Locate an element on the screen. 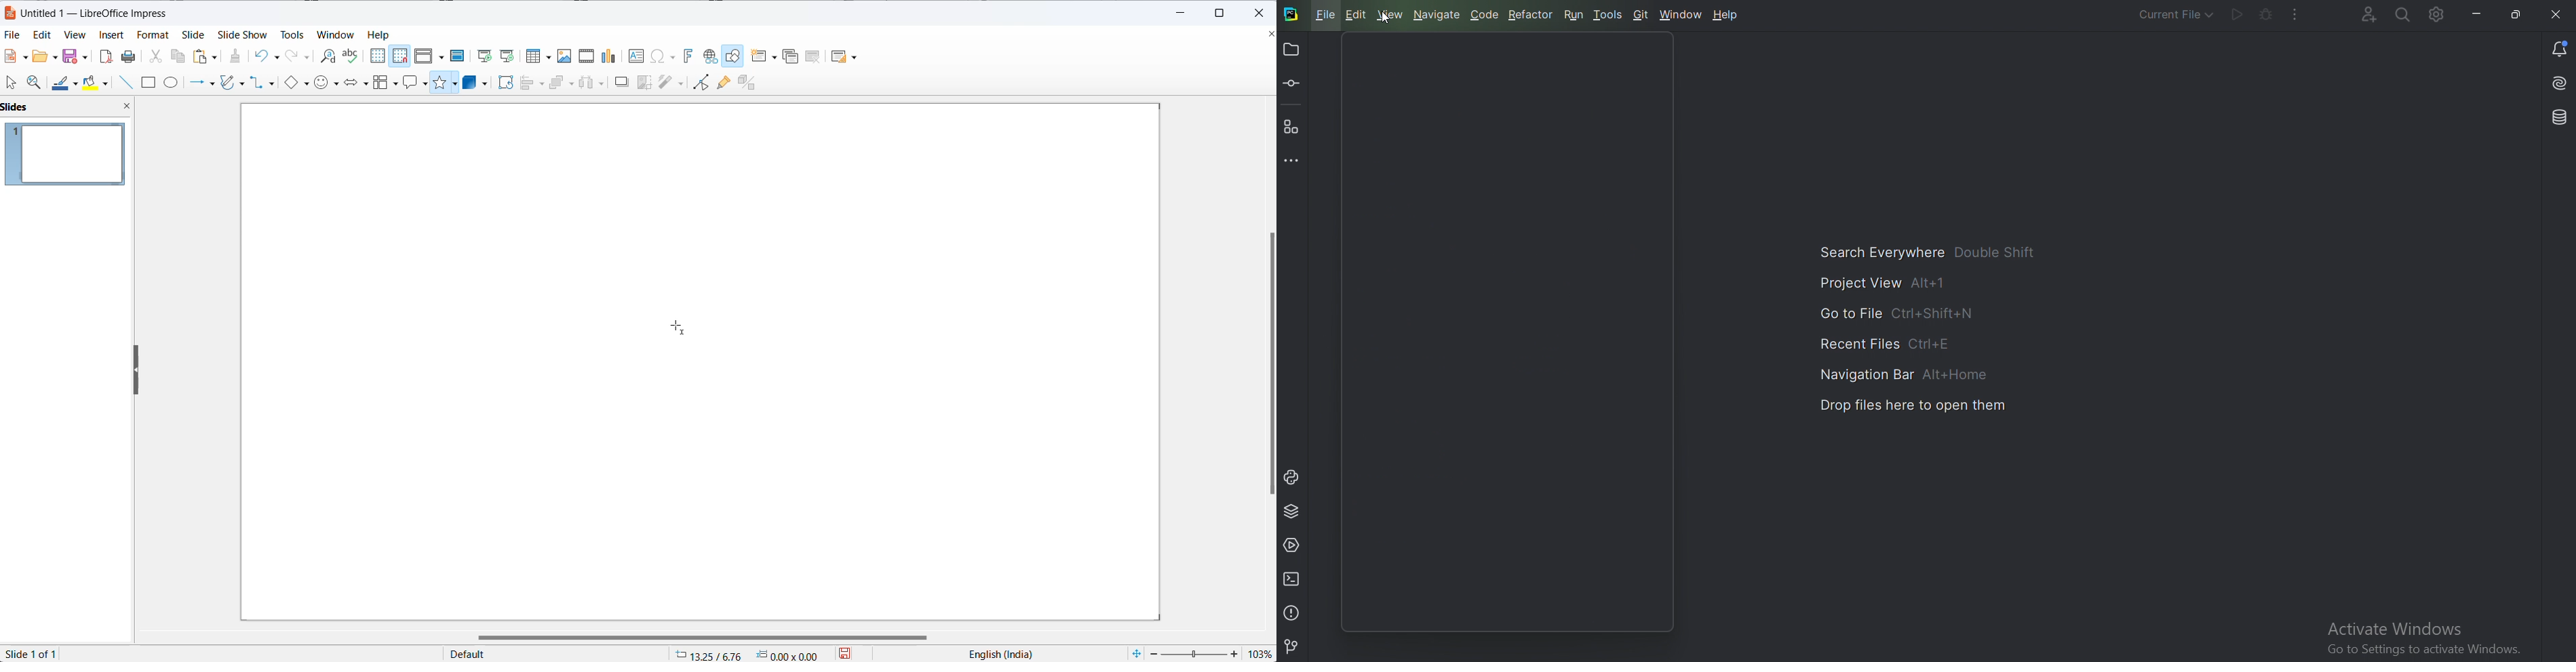 The height and width of the screenshot is (672, 2576). 3d objects is located at coordinates (477, 83).